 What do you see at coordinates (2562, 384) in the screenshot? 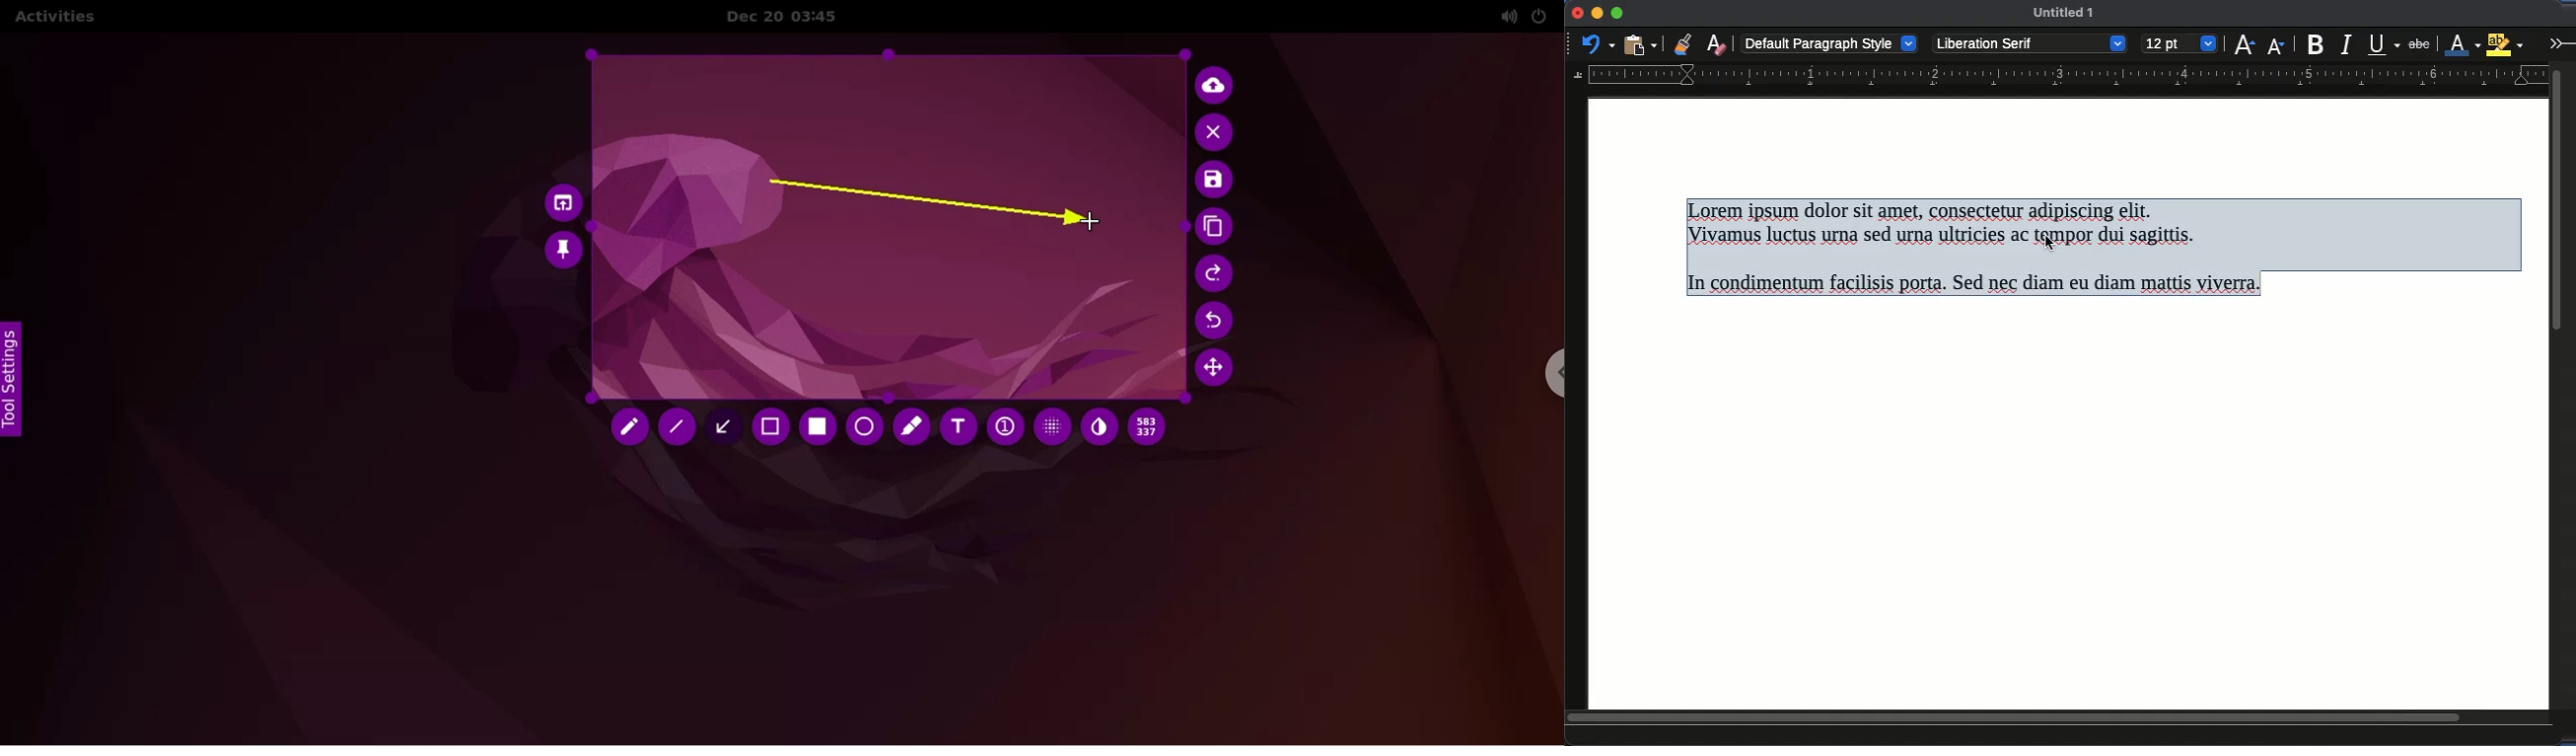
I see `scroll` at bounding box center [2562, 384].